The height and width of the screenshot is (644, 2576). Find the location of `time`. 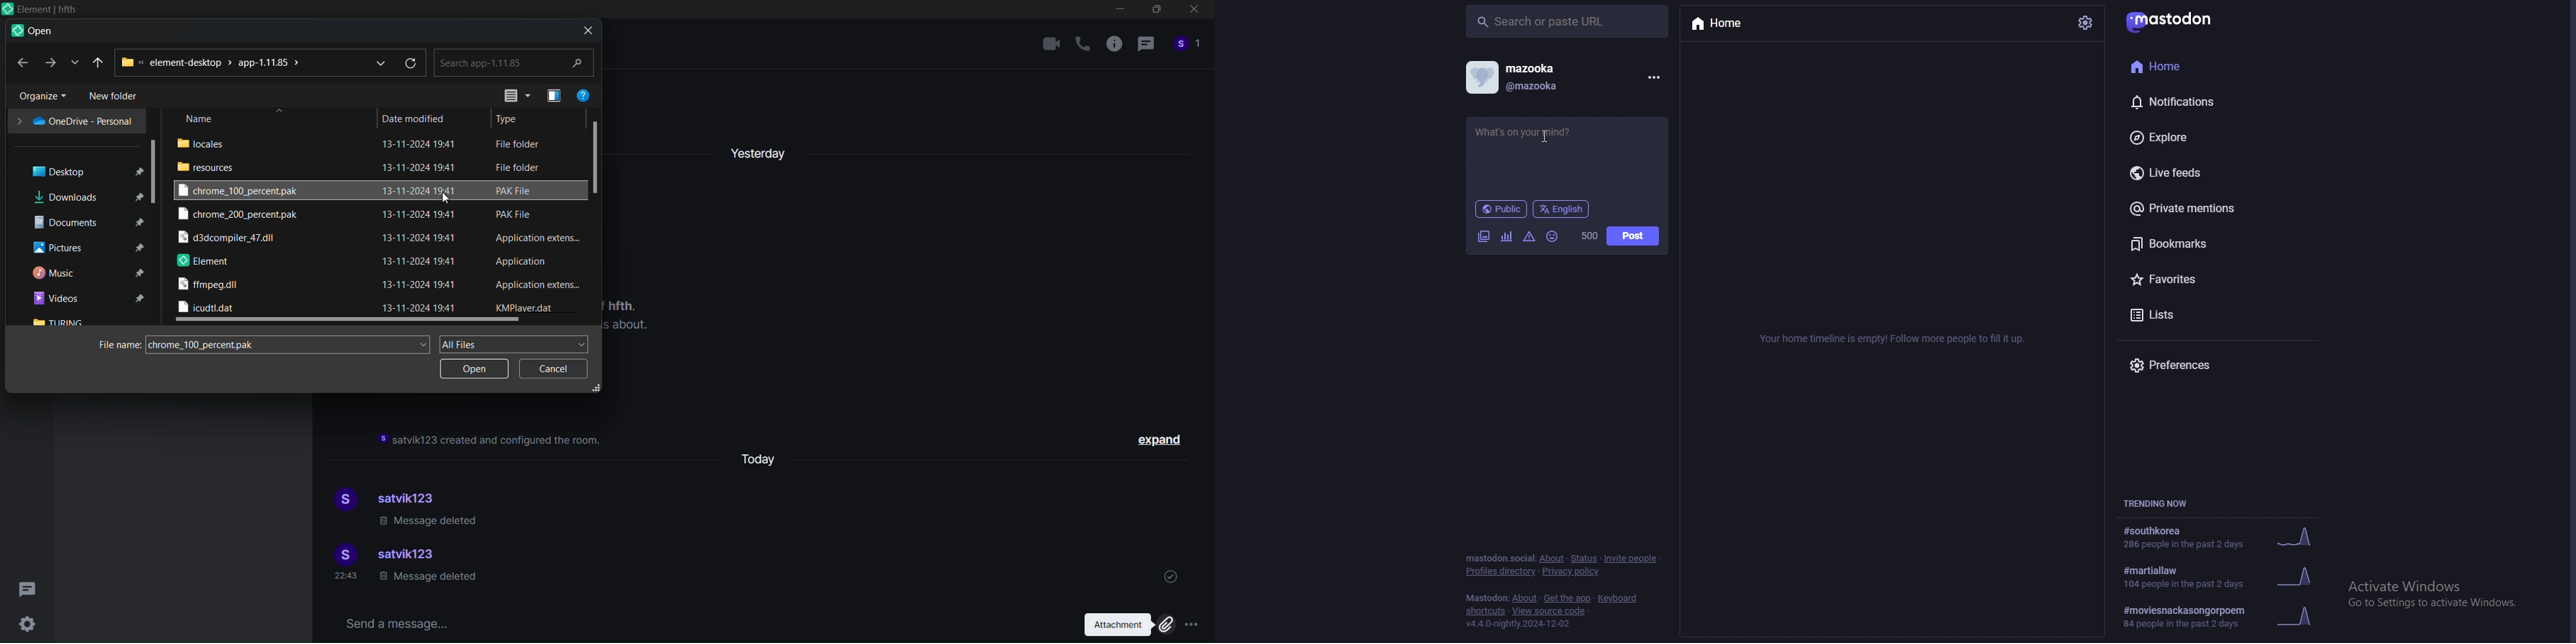

time is located at coordinates (347, 576).